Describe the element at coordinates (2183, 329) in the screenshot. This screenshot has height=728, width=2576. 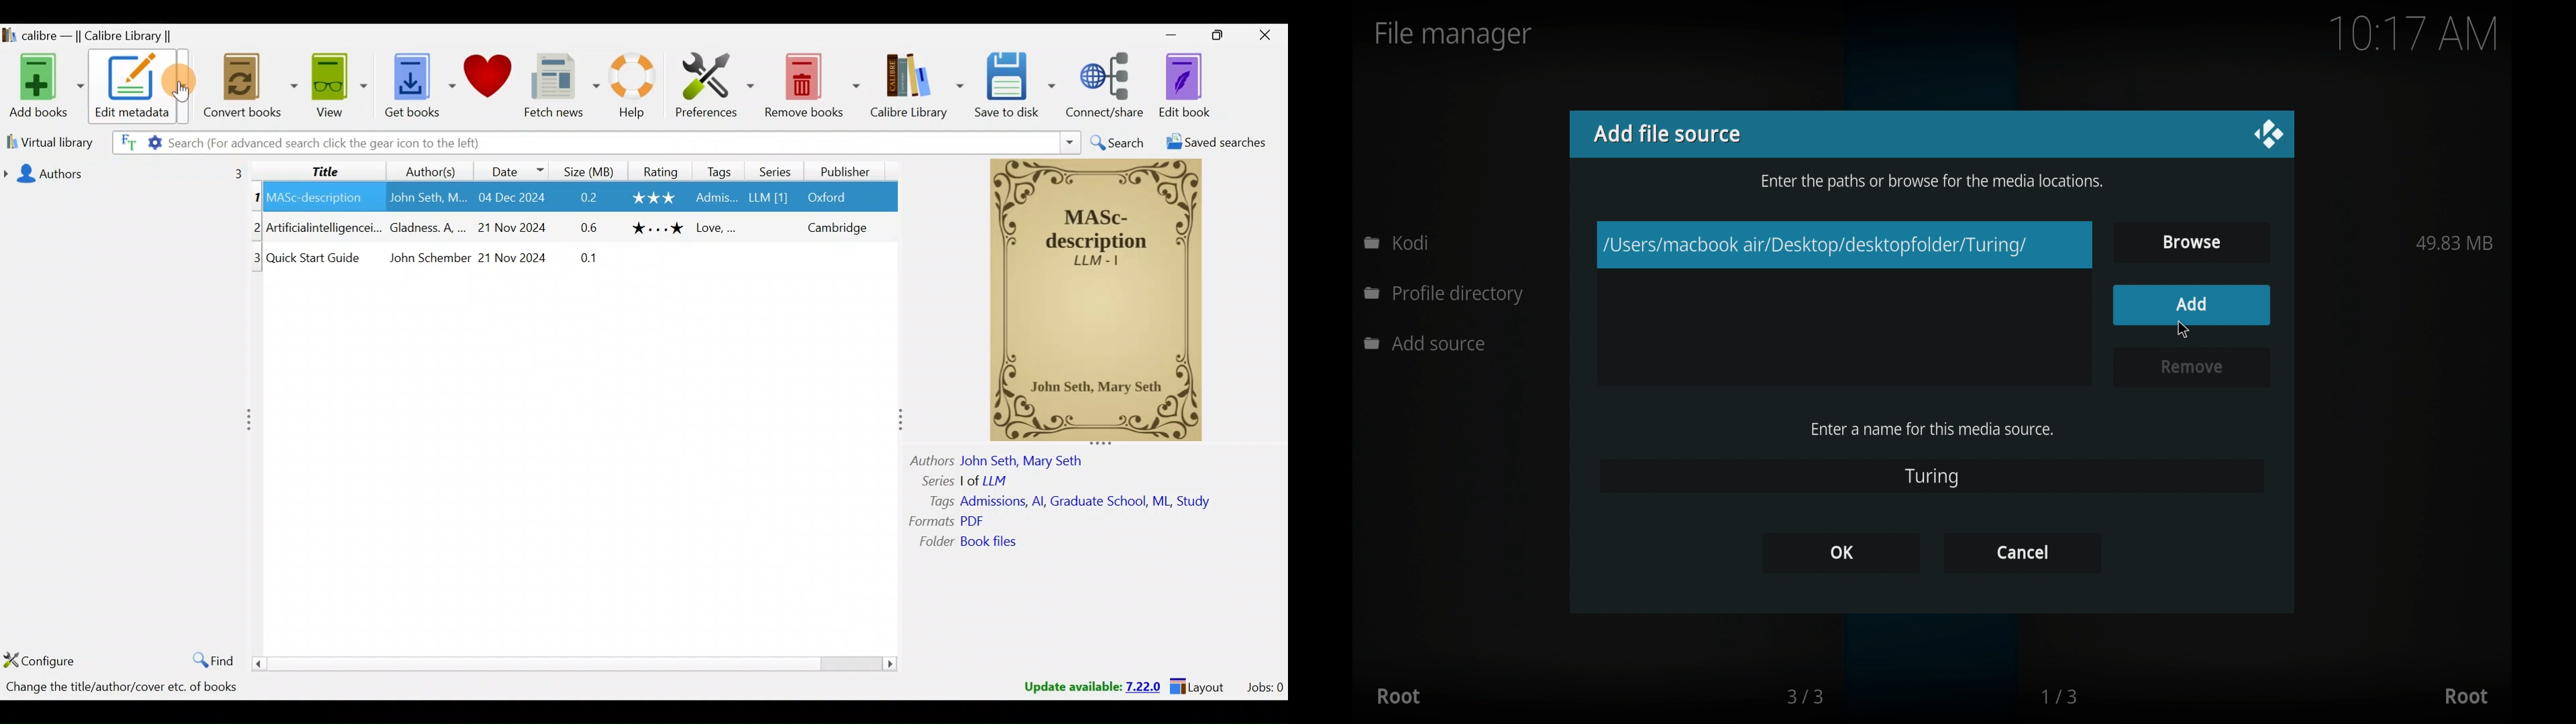
I see `cursor` at that location.